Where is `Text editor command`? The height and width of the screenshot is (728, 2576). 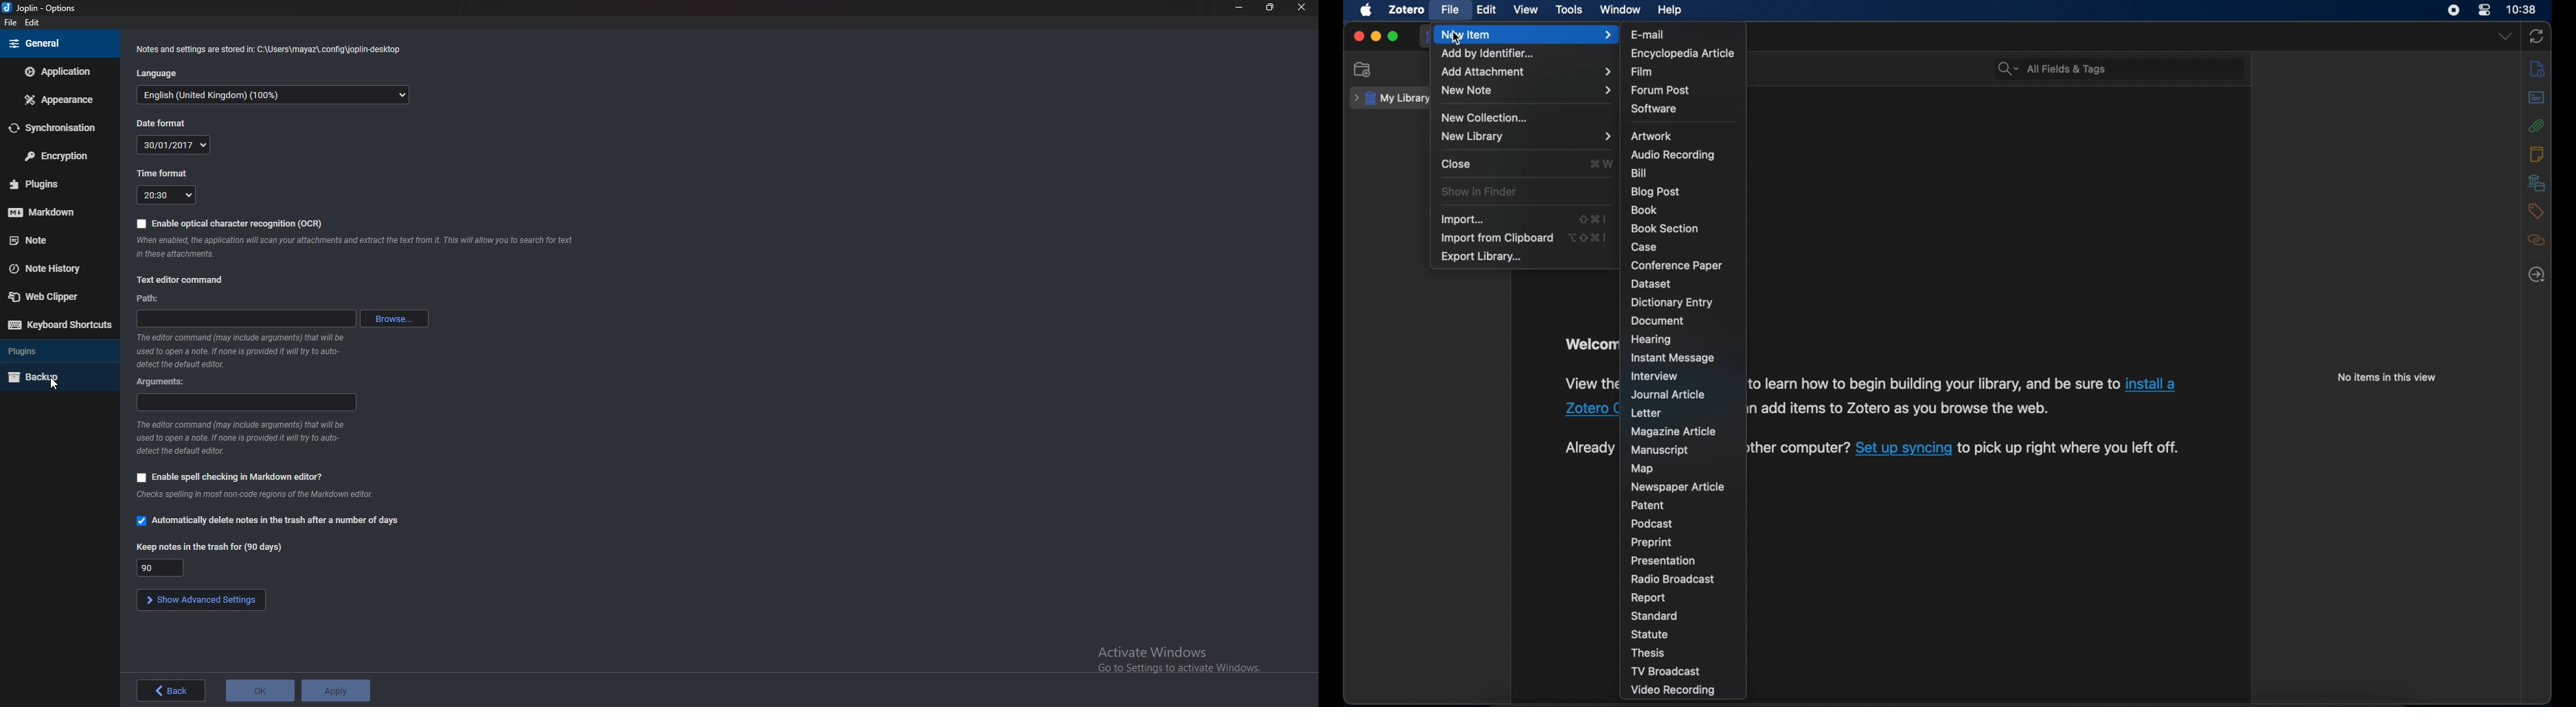
Text editor command is located at coordinates (180, 279).